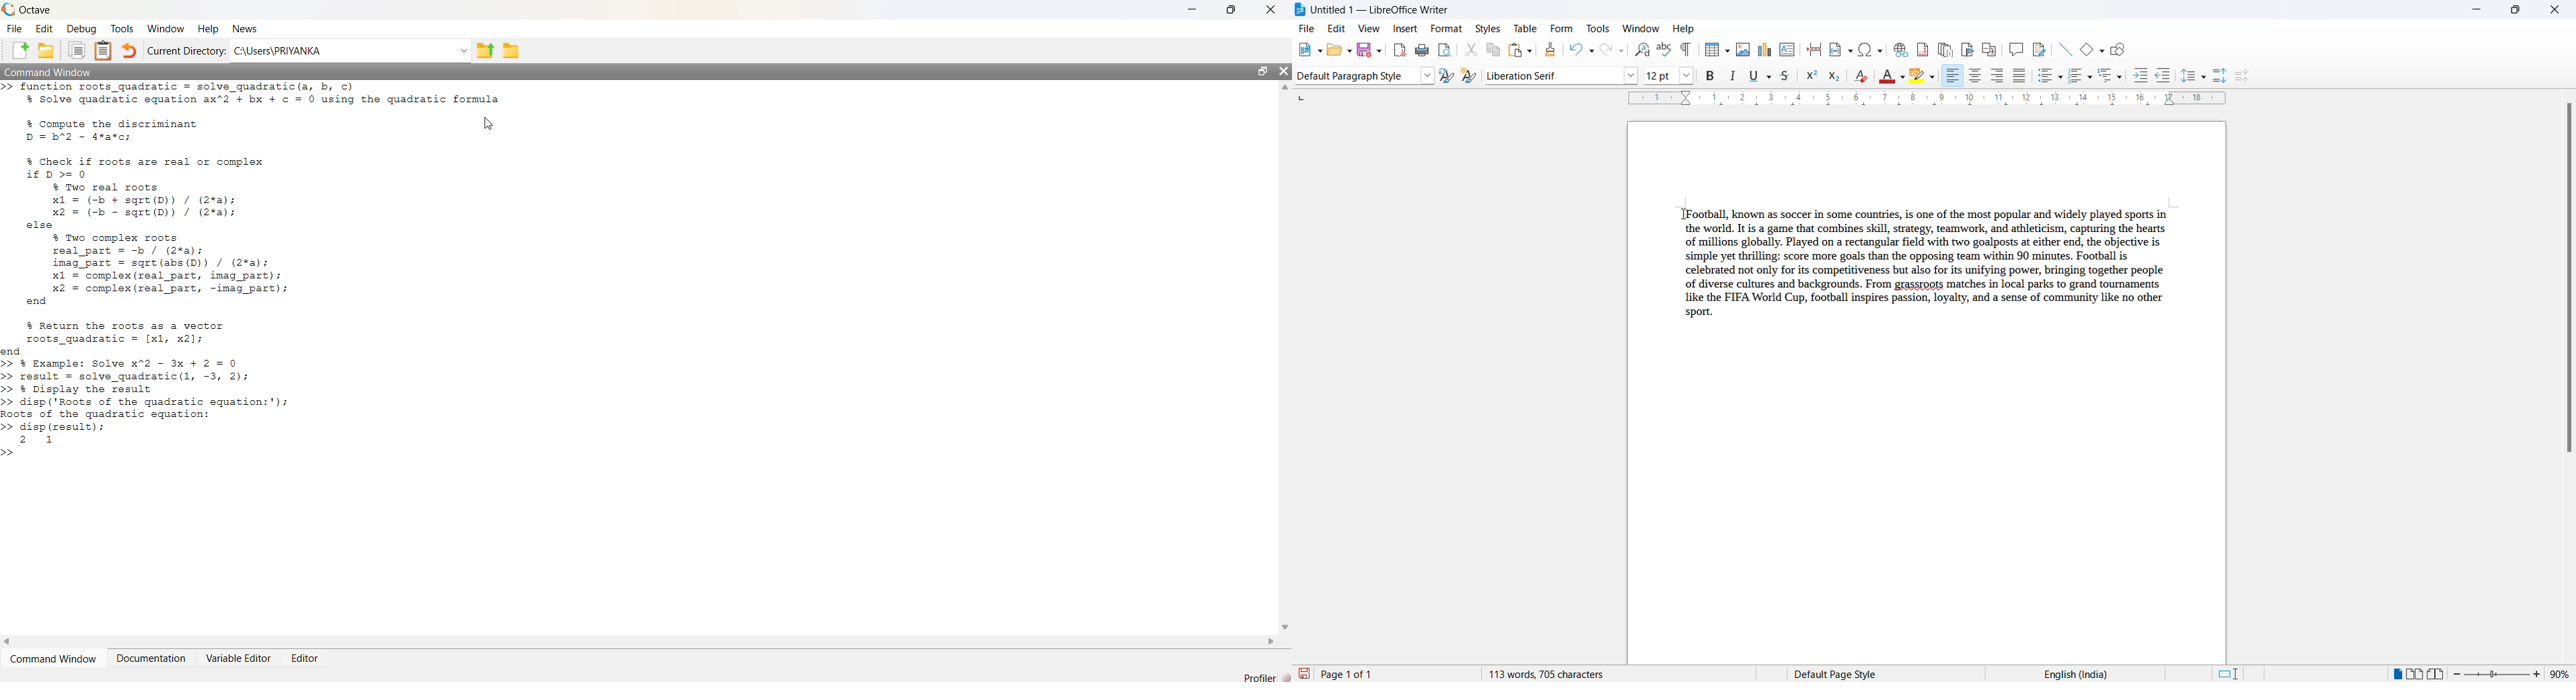 This screenshot has height=700, width=2576. What do you see at coordinates (2121, 77) in the screenshot?
I see `outline format options` at bounding box center [2121, 77].